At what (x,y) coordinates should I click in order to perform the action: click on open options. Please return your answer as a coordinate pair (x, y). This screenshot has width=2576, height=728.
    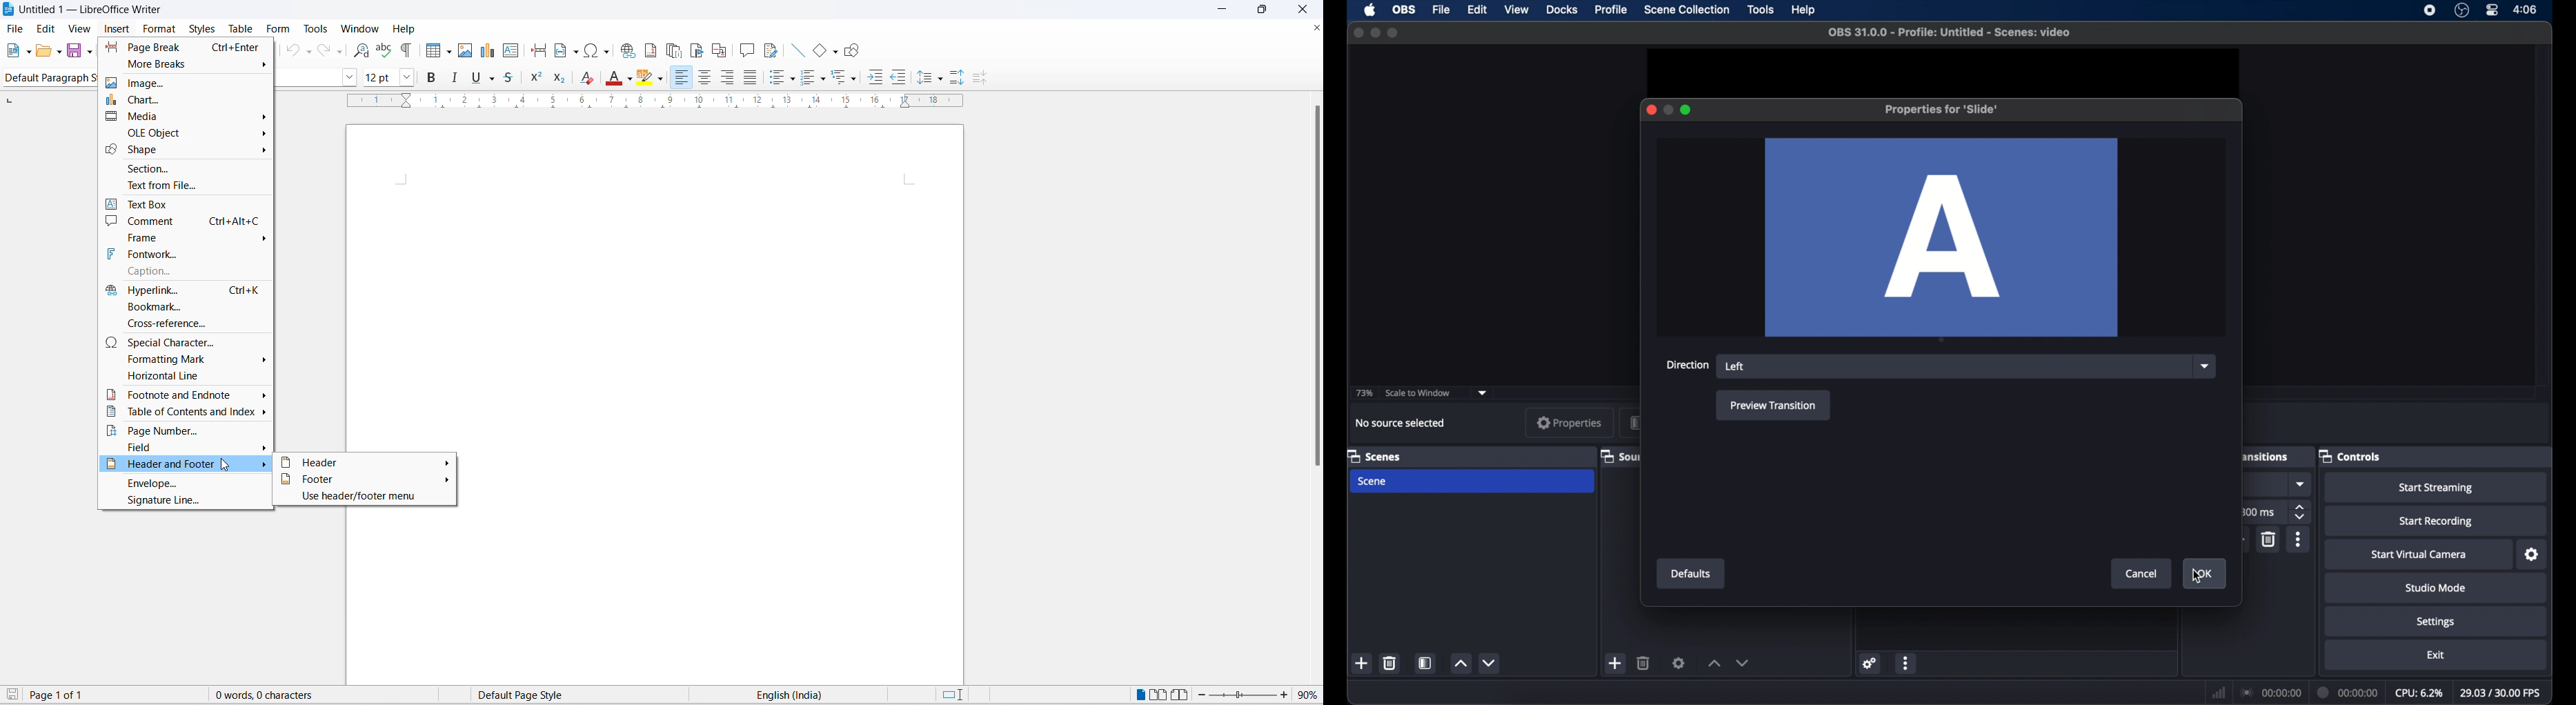
    Looking at the image, I should click on (60, 51).